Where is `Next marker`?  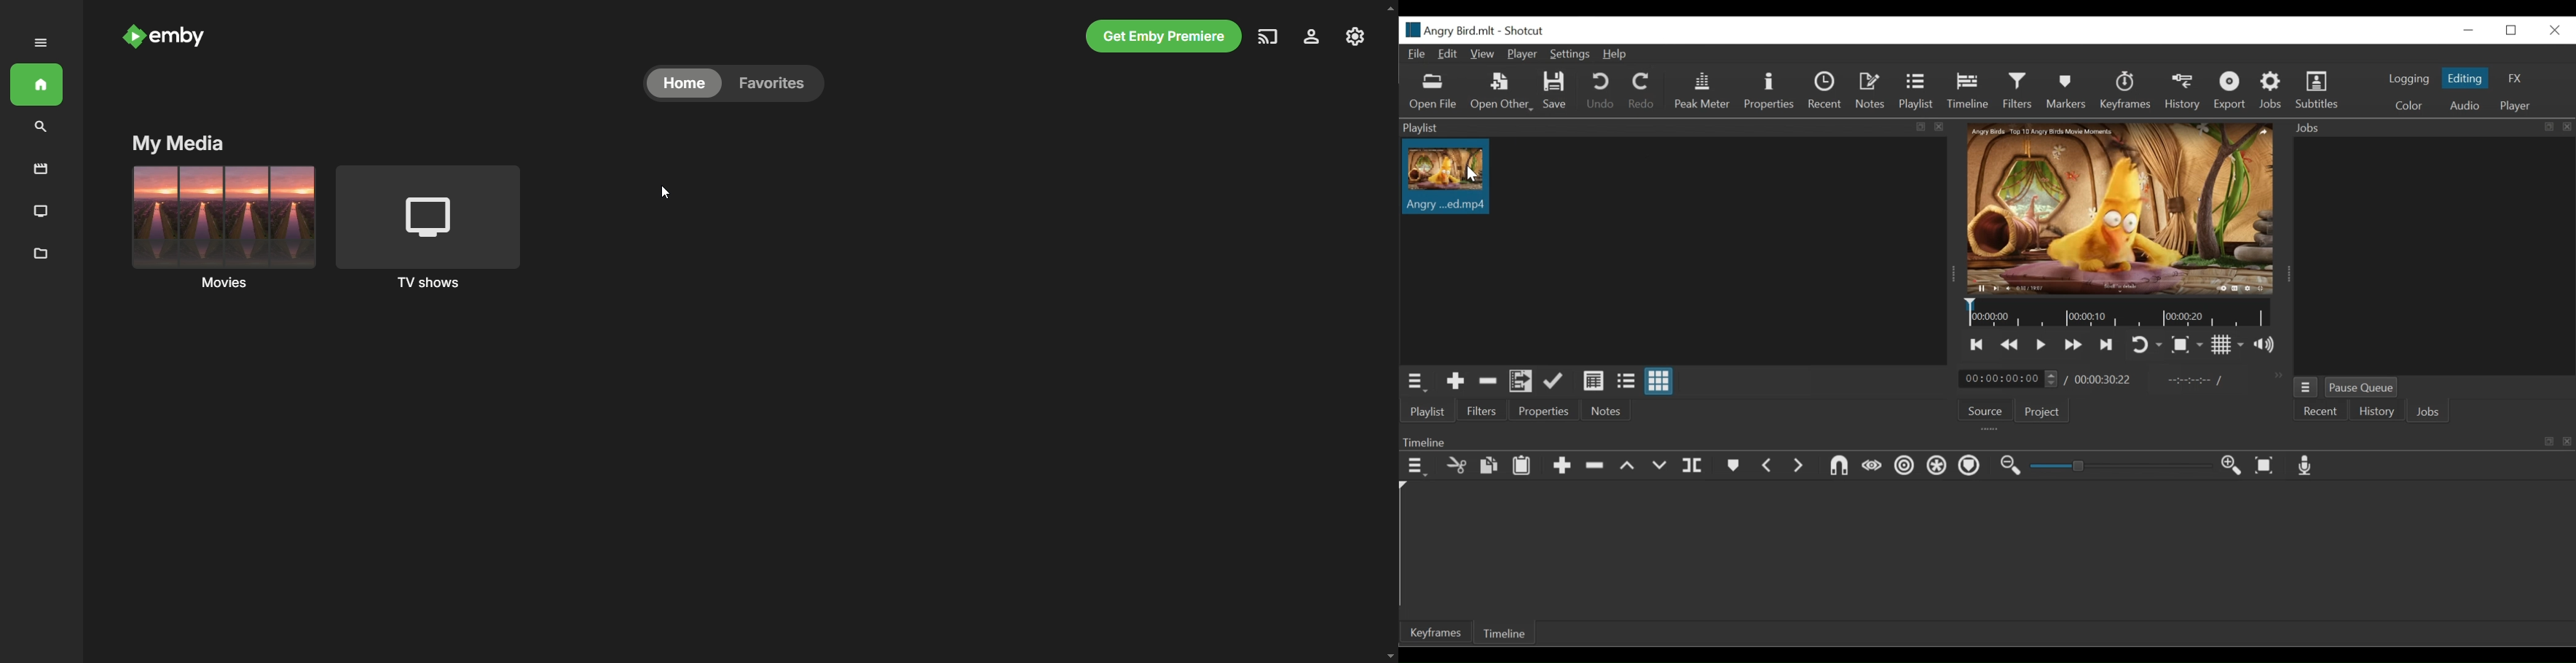
Next marker is located at coordinates (1799, 467).